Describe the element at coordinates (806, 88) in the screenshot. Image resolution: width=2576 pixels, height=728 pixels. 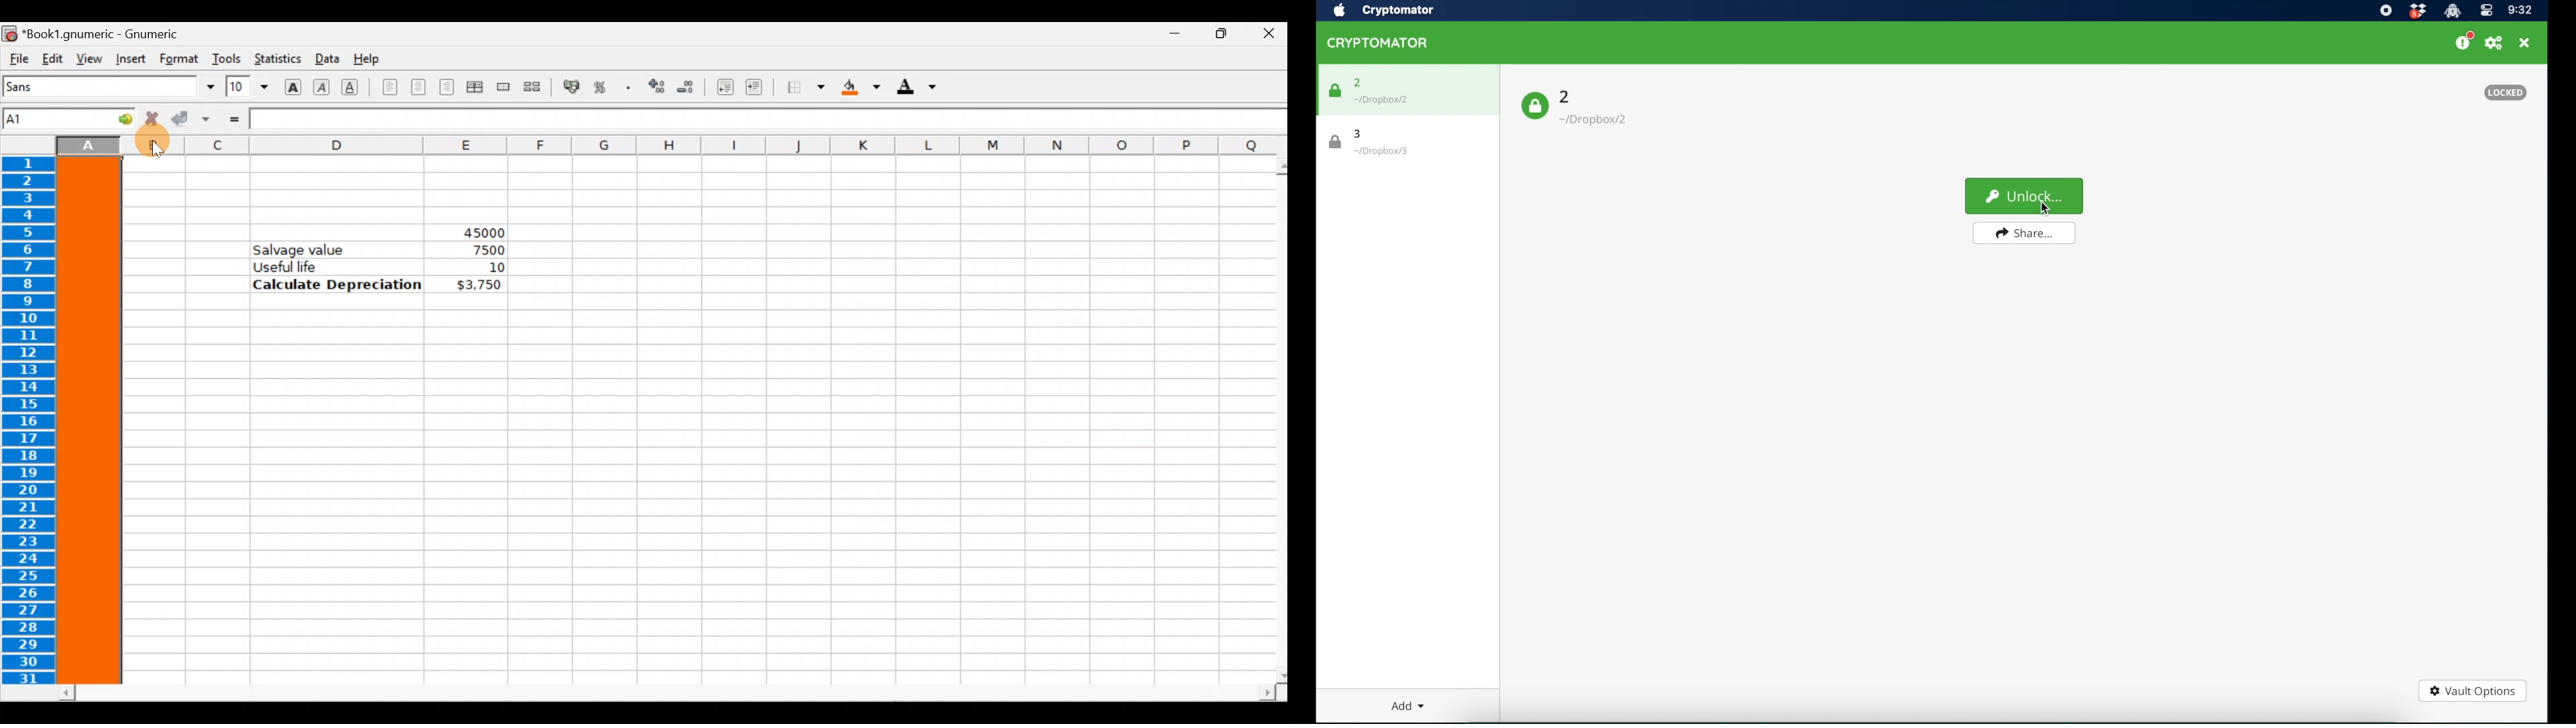
I see `Borders` at that location.